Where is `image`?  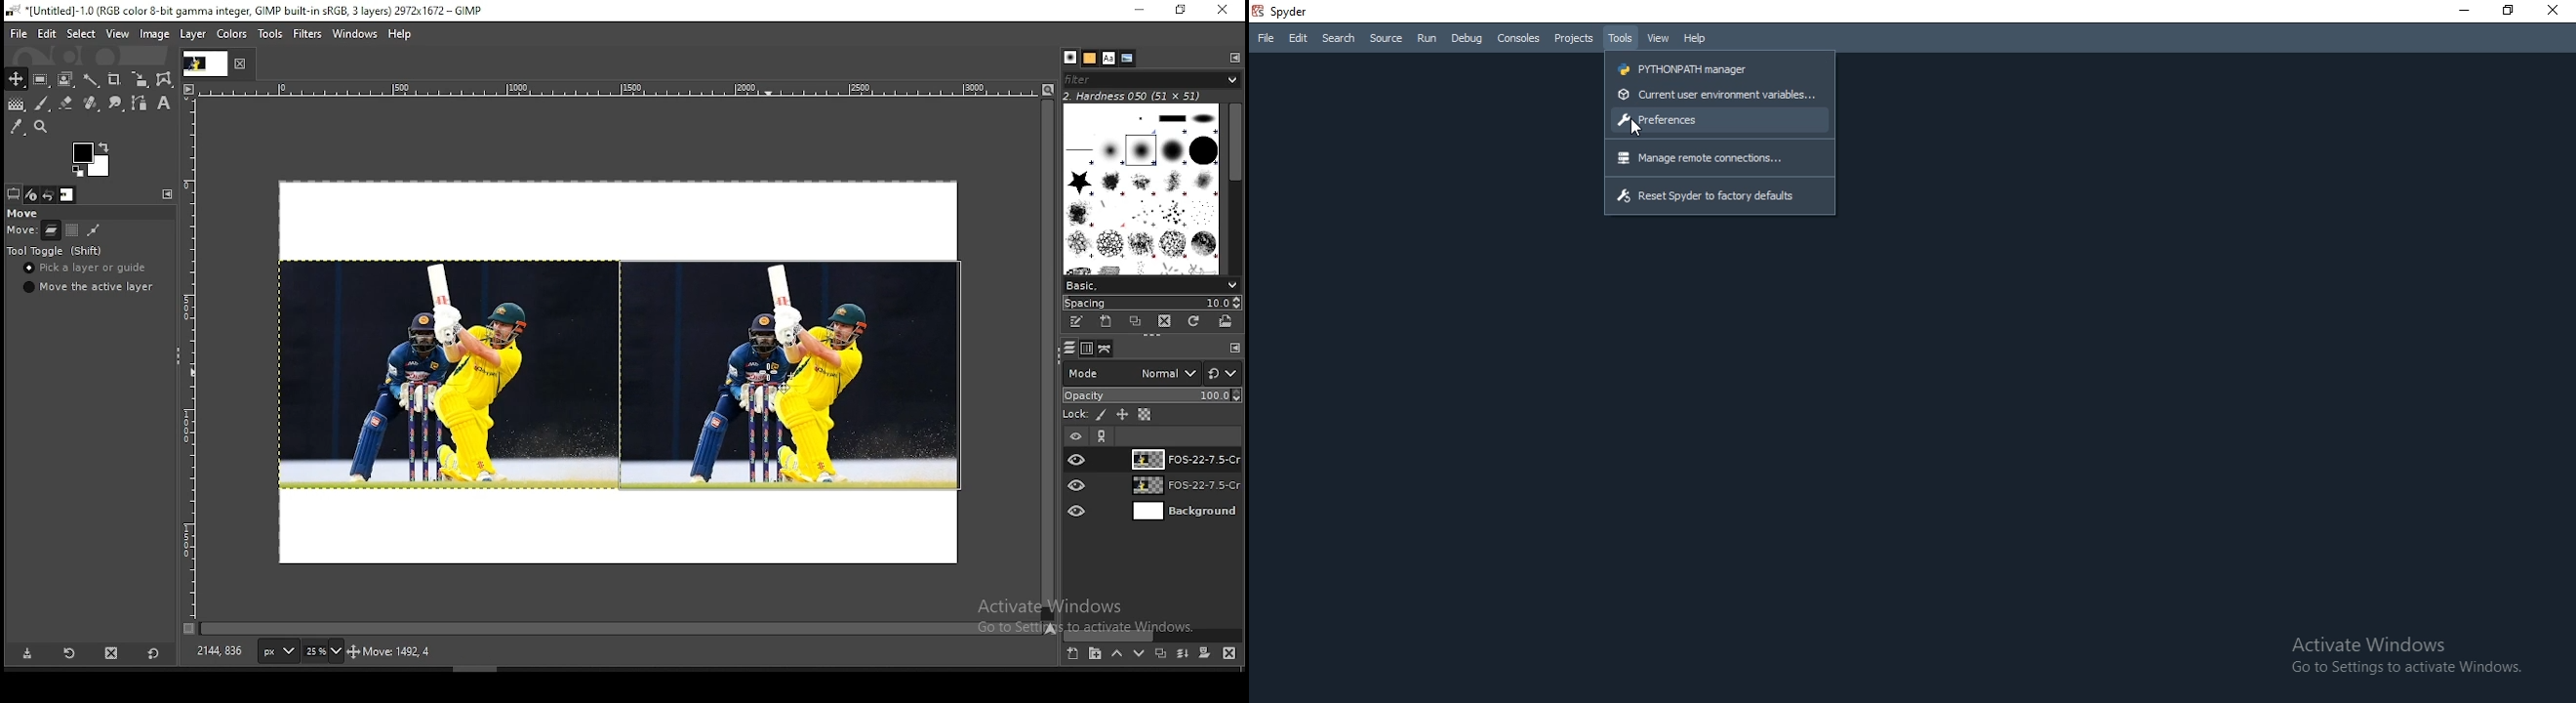
image is located at coordinates (445, 374).